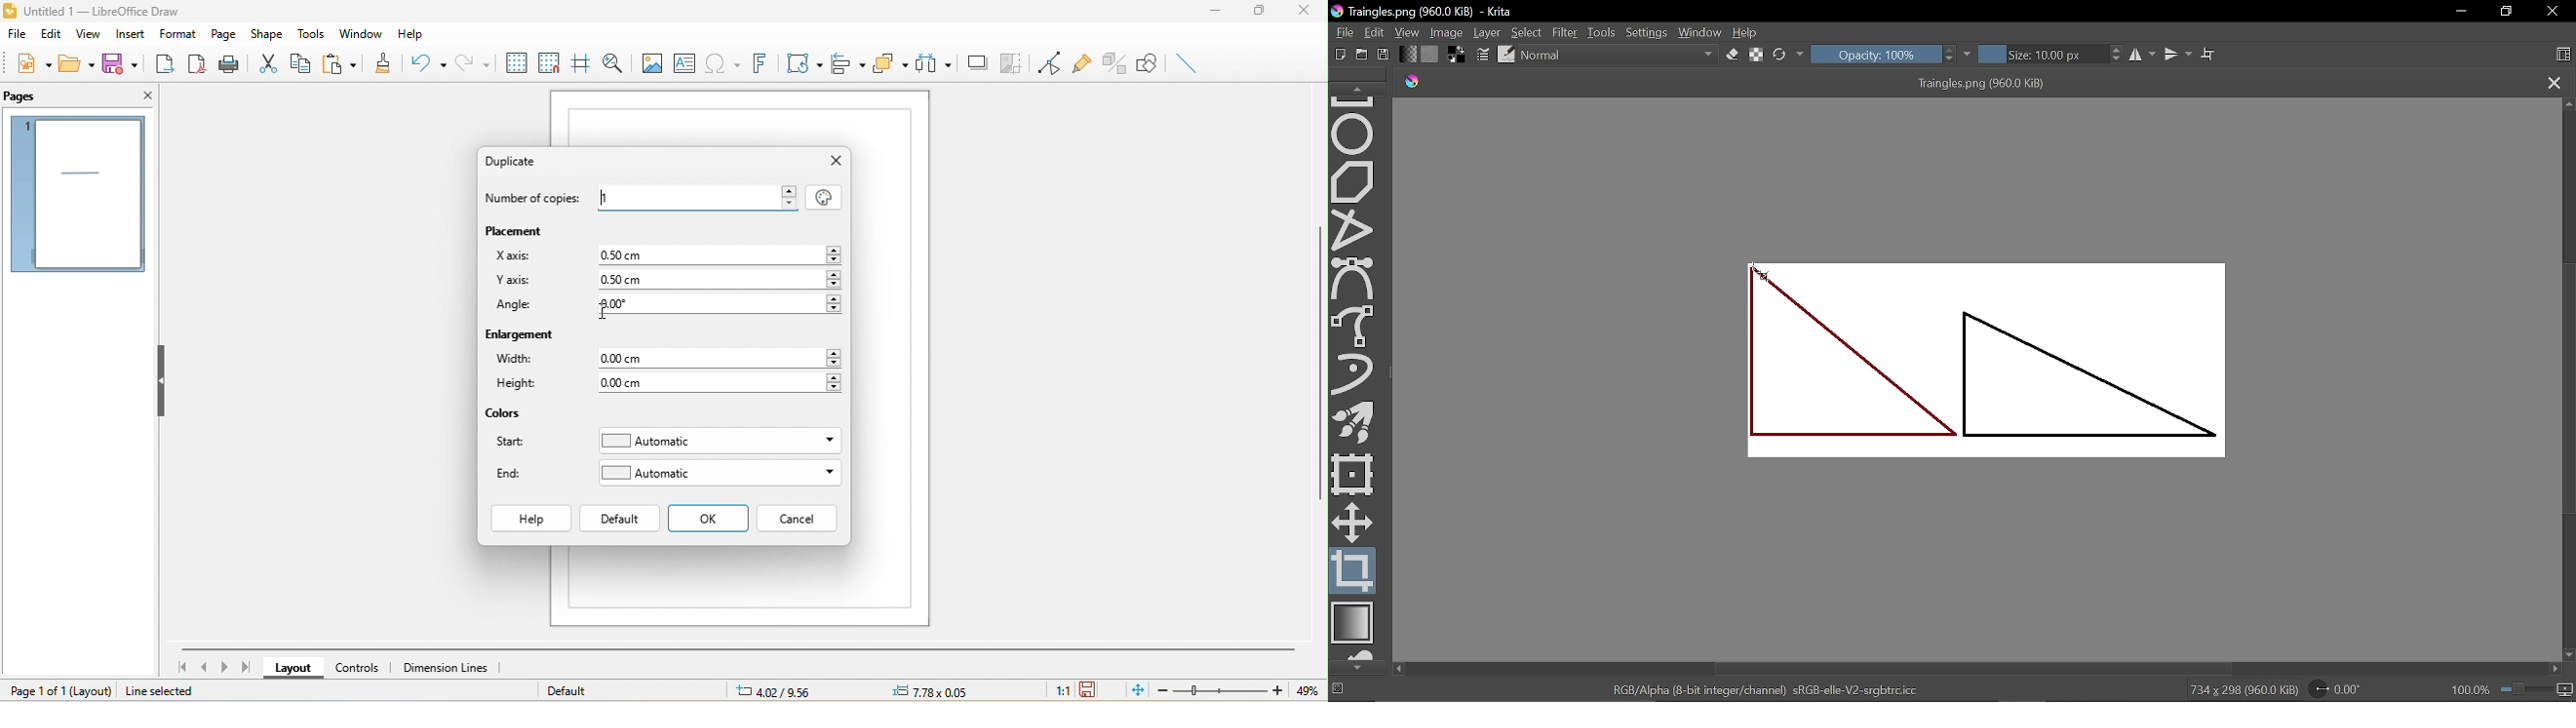 The image size is (2576, 728). Describe the element at coordinates (935, 66) in the screenshot. I see `select at least three object to distribute` at that location.